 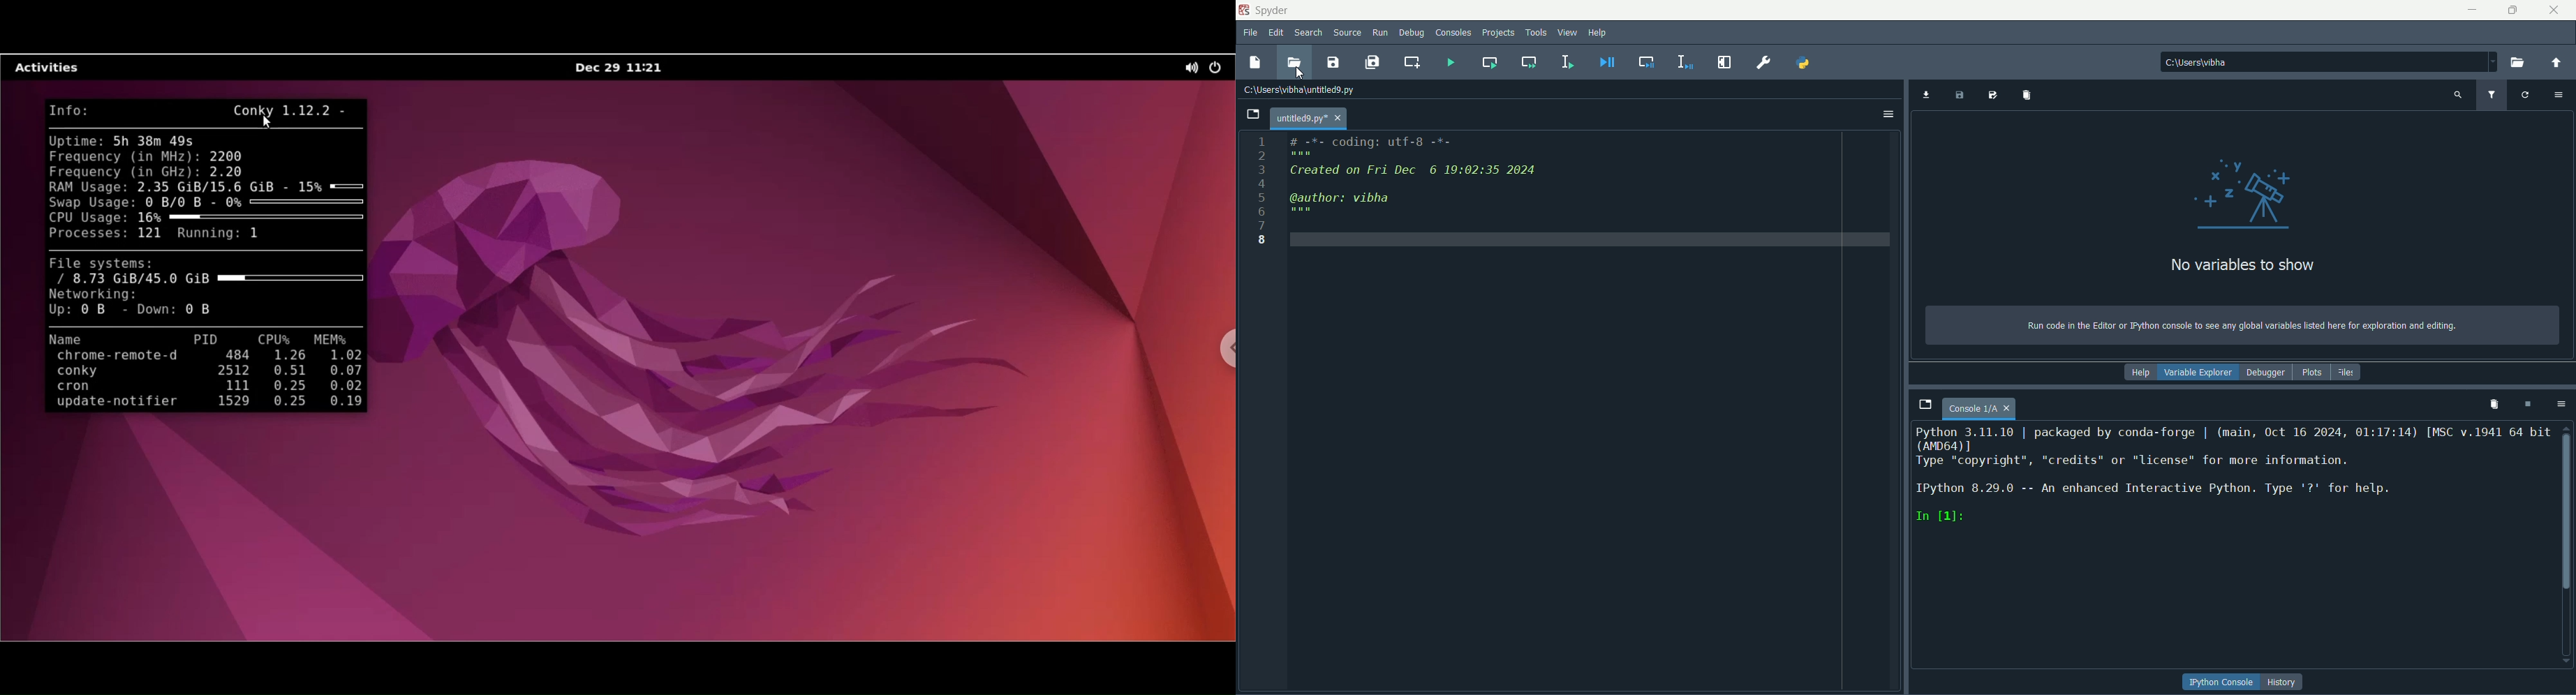 I want to click on tools, so click(x=1536, y=33).